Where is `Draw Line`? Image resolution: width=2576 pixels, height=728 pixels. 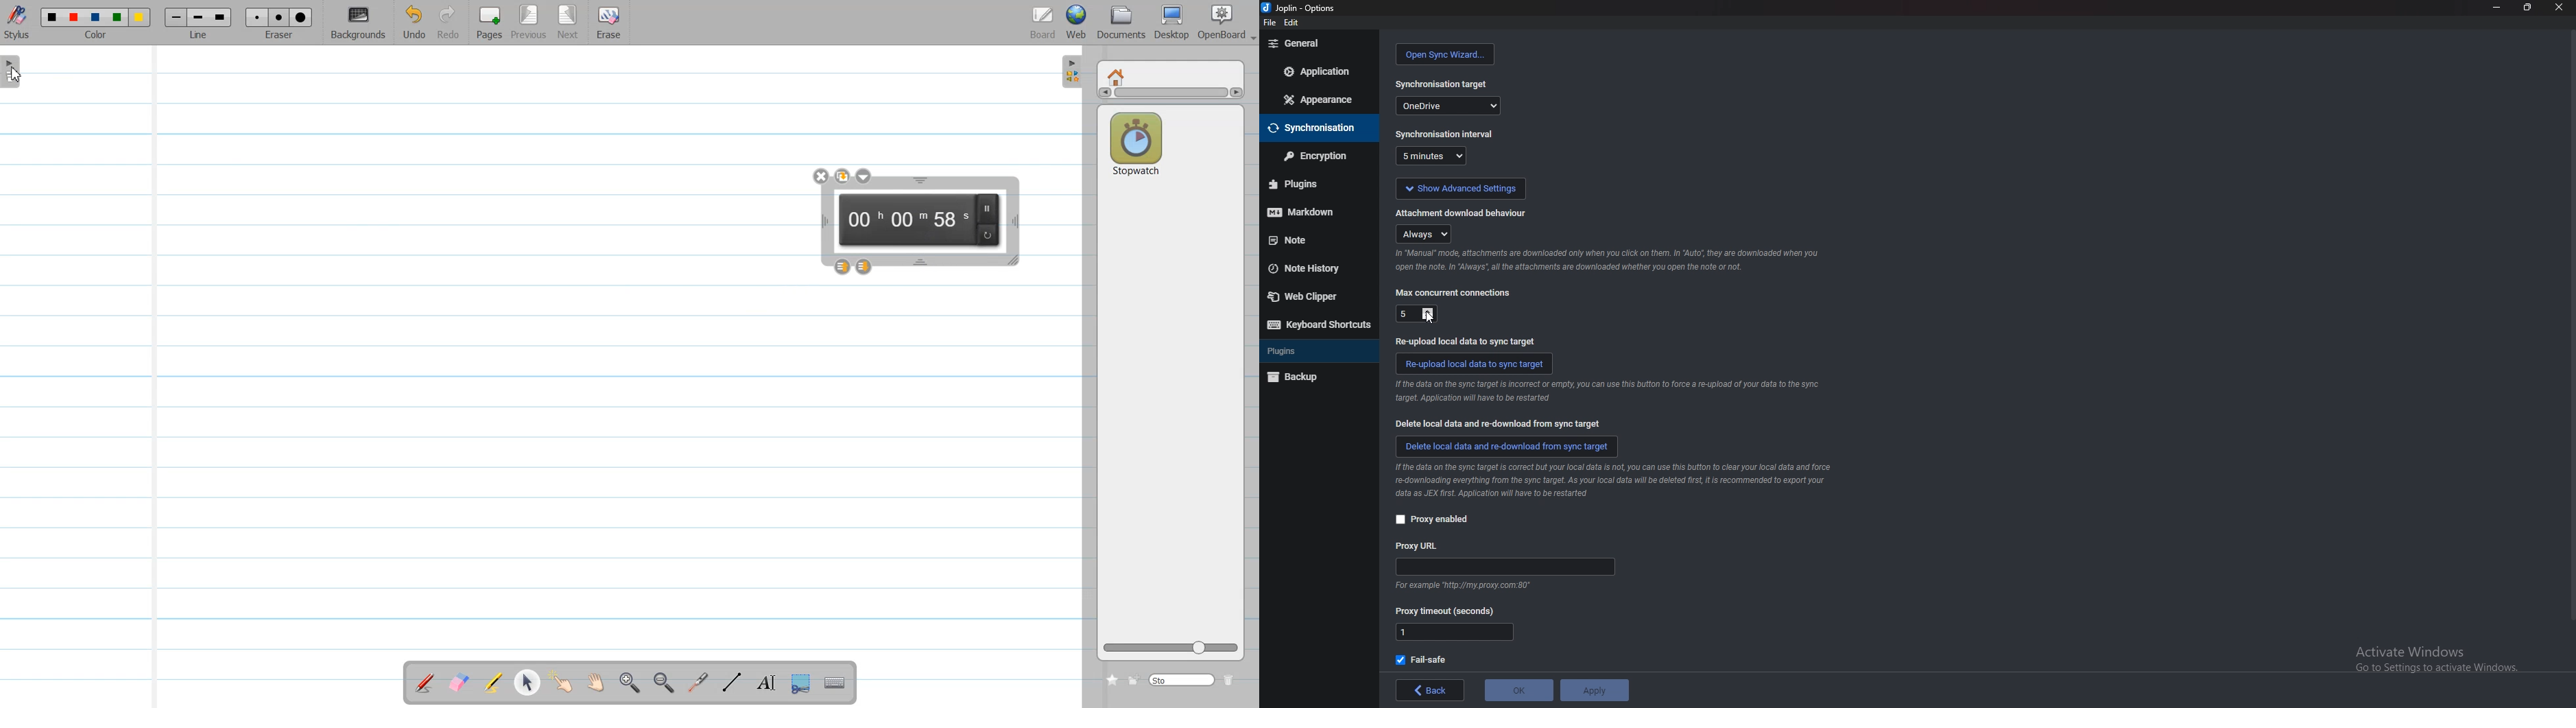 Draw Line is located at coordinates (733, 682).